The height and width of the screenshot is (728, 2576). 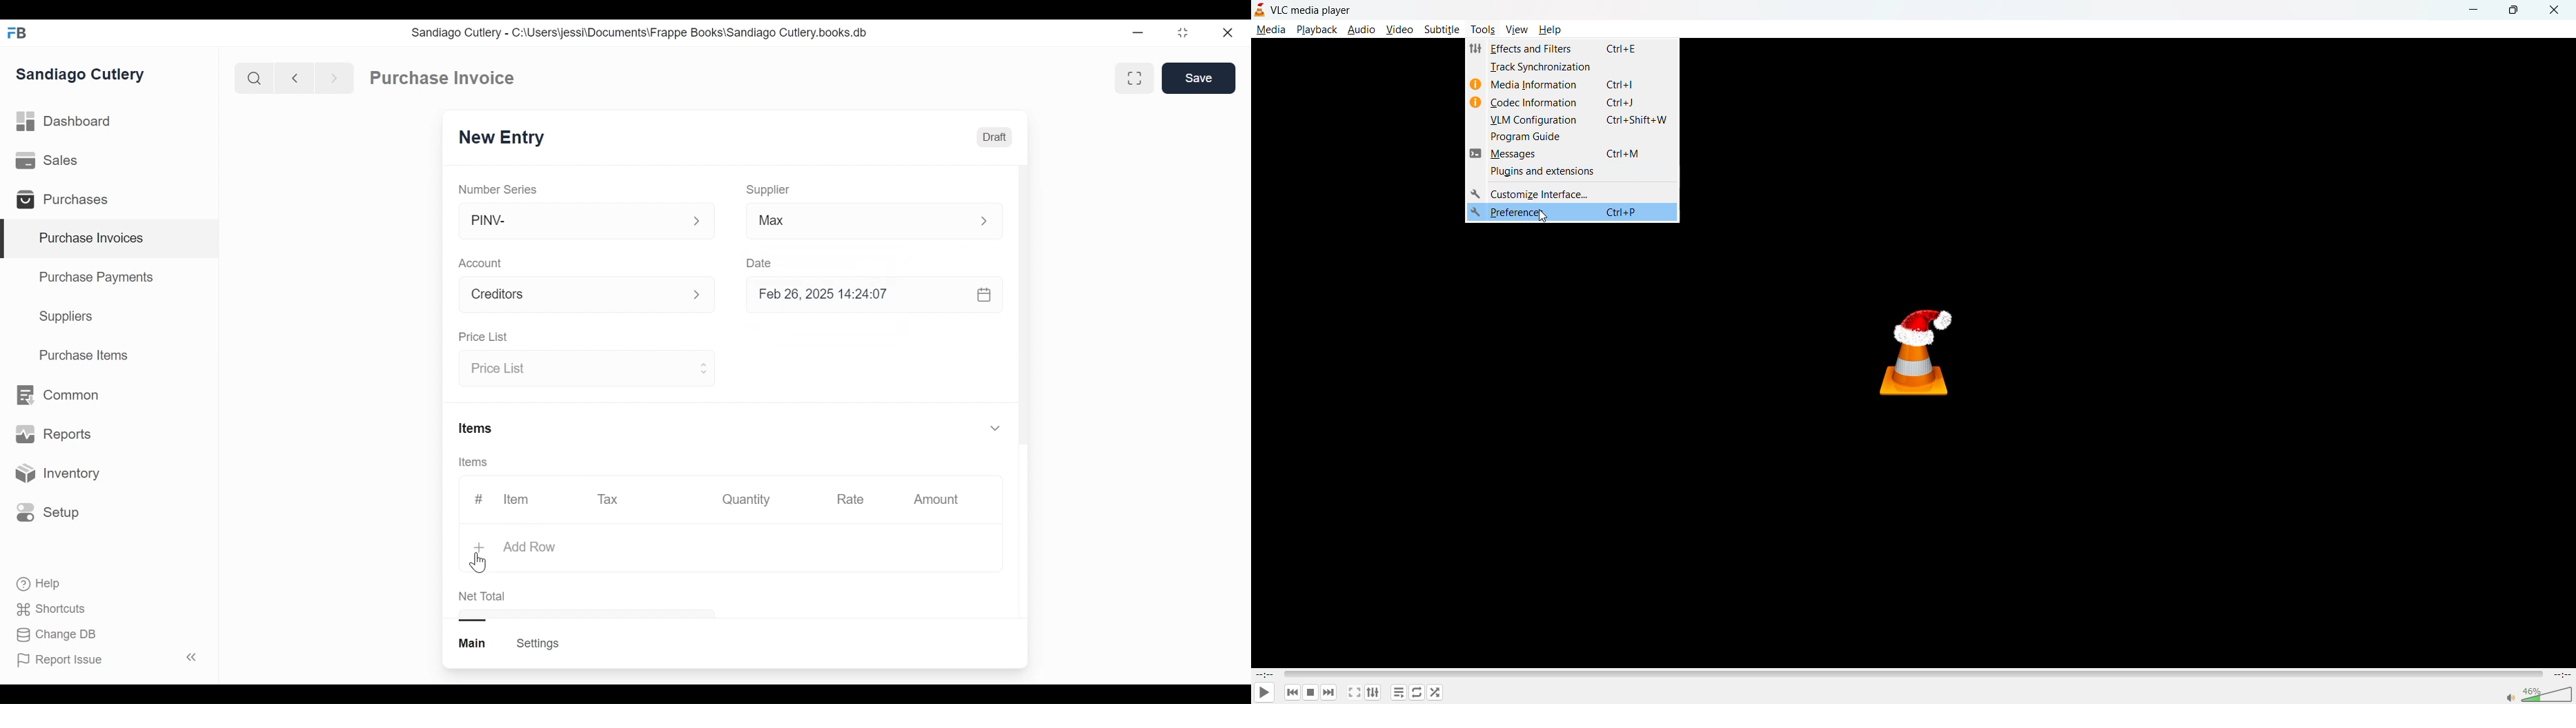 What do you see at coordinates (867, 295) in the screenshot?
I see `Feb 26, 2025 14:24:07` at bounding box center [867, 295].